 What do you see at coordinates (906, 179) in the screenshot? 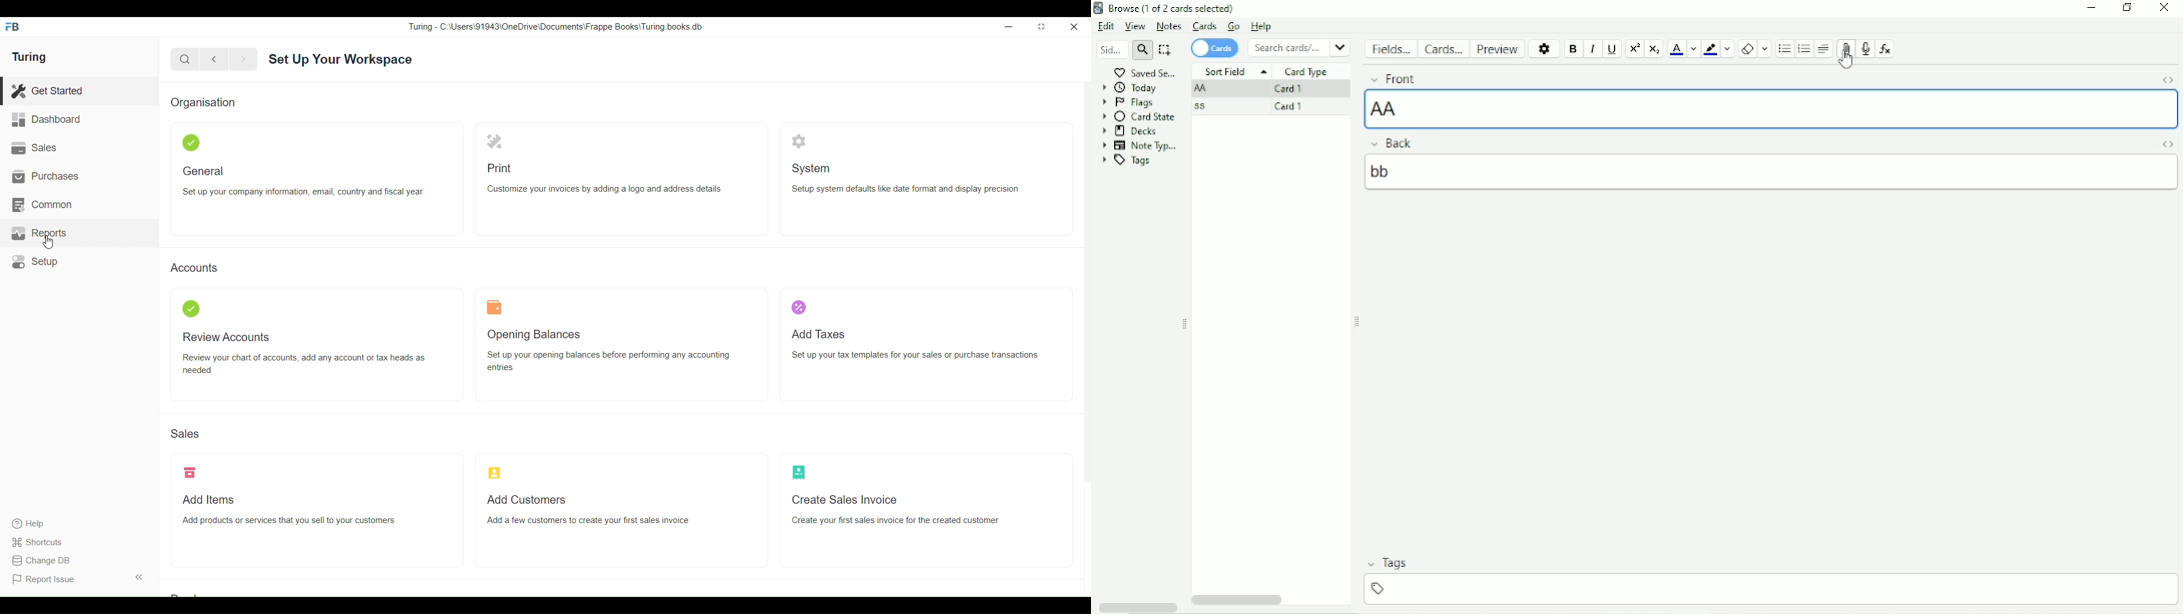
I see `System Setup system defaults like date format and display precision` at bounding box center [906, 179].